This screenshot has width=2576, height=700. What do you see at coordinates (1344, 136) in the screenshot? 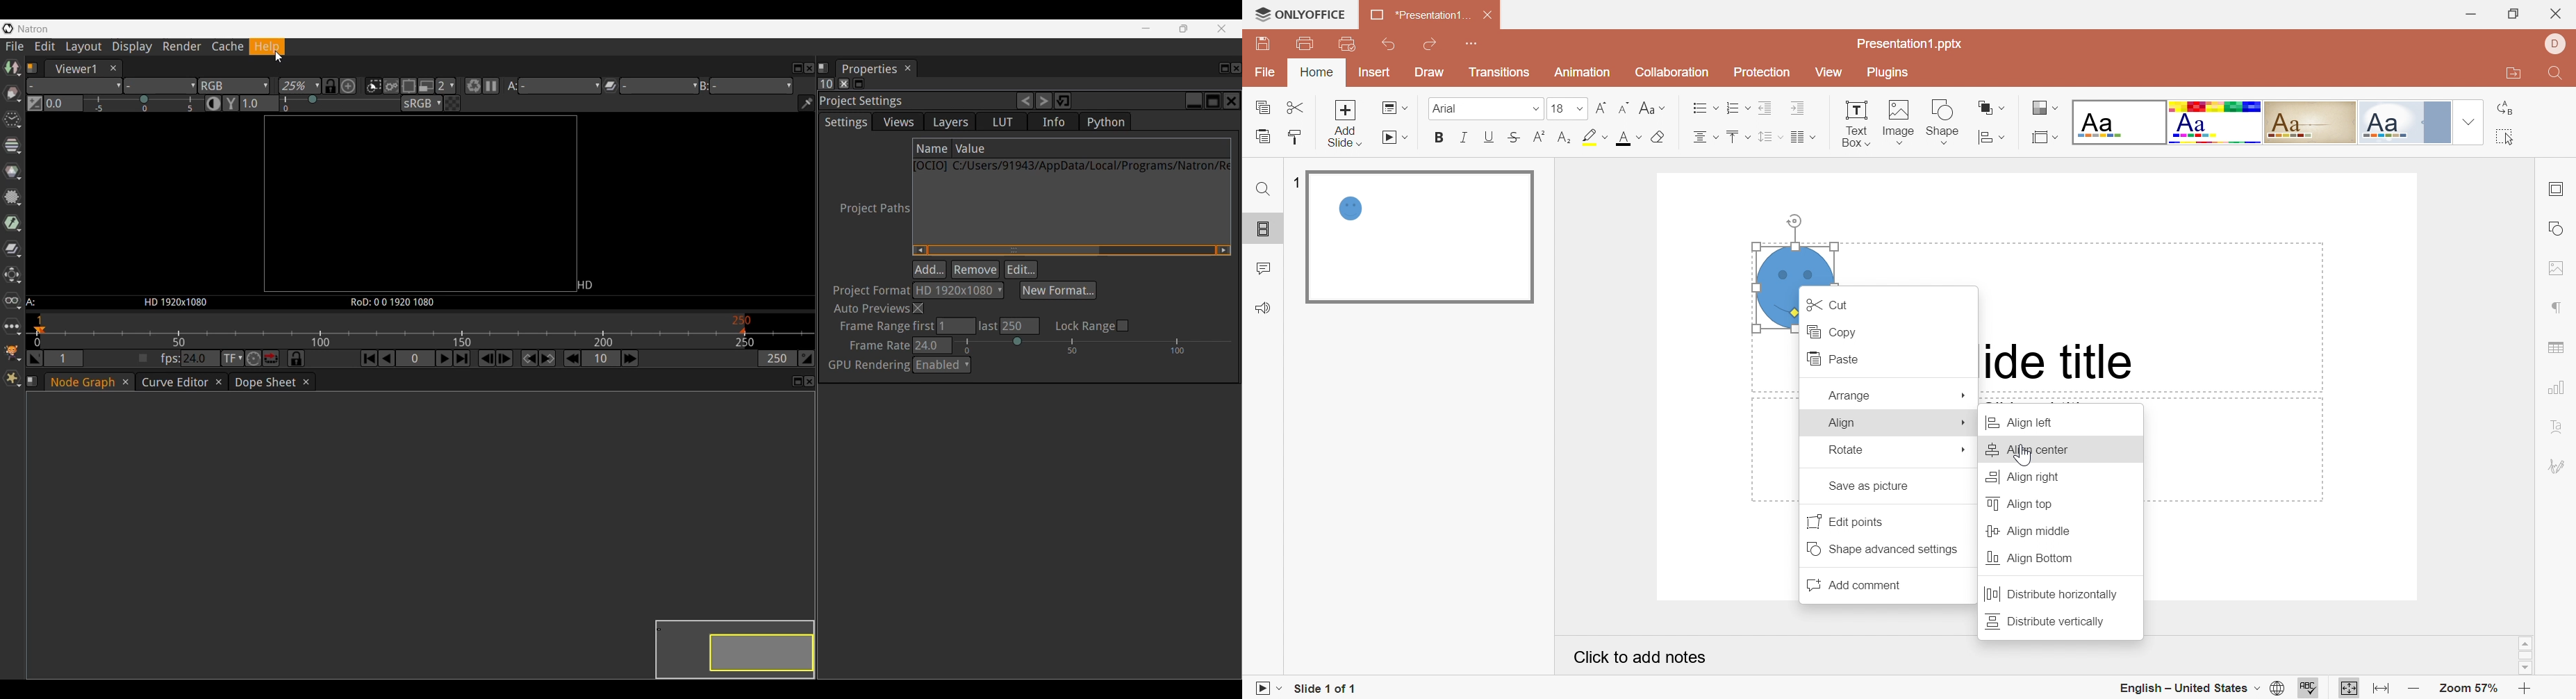
I see `add slide with theme` at bounding box center [1344, 136].